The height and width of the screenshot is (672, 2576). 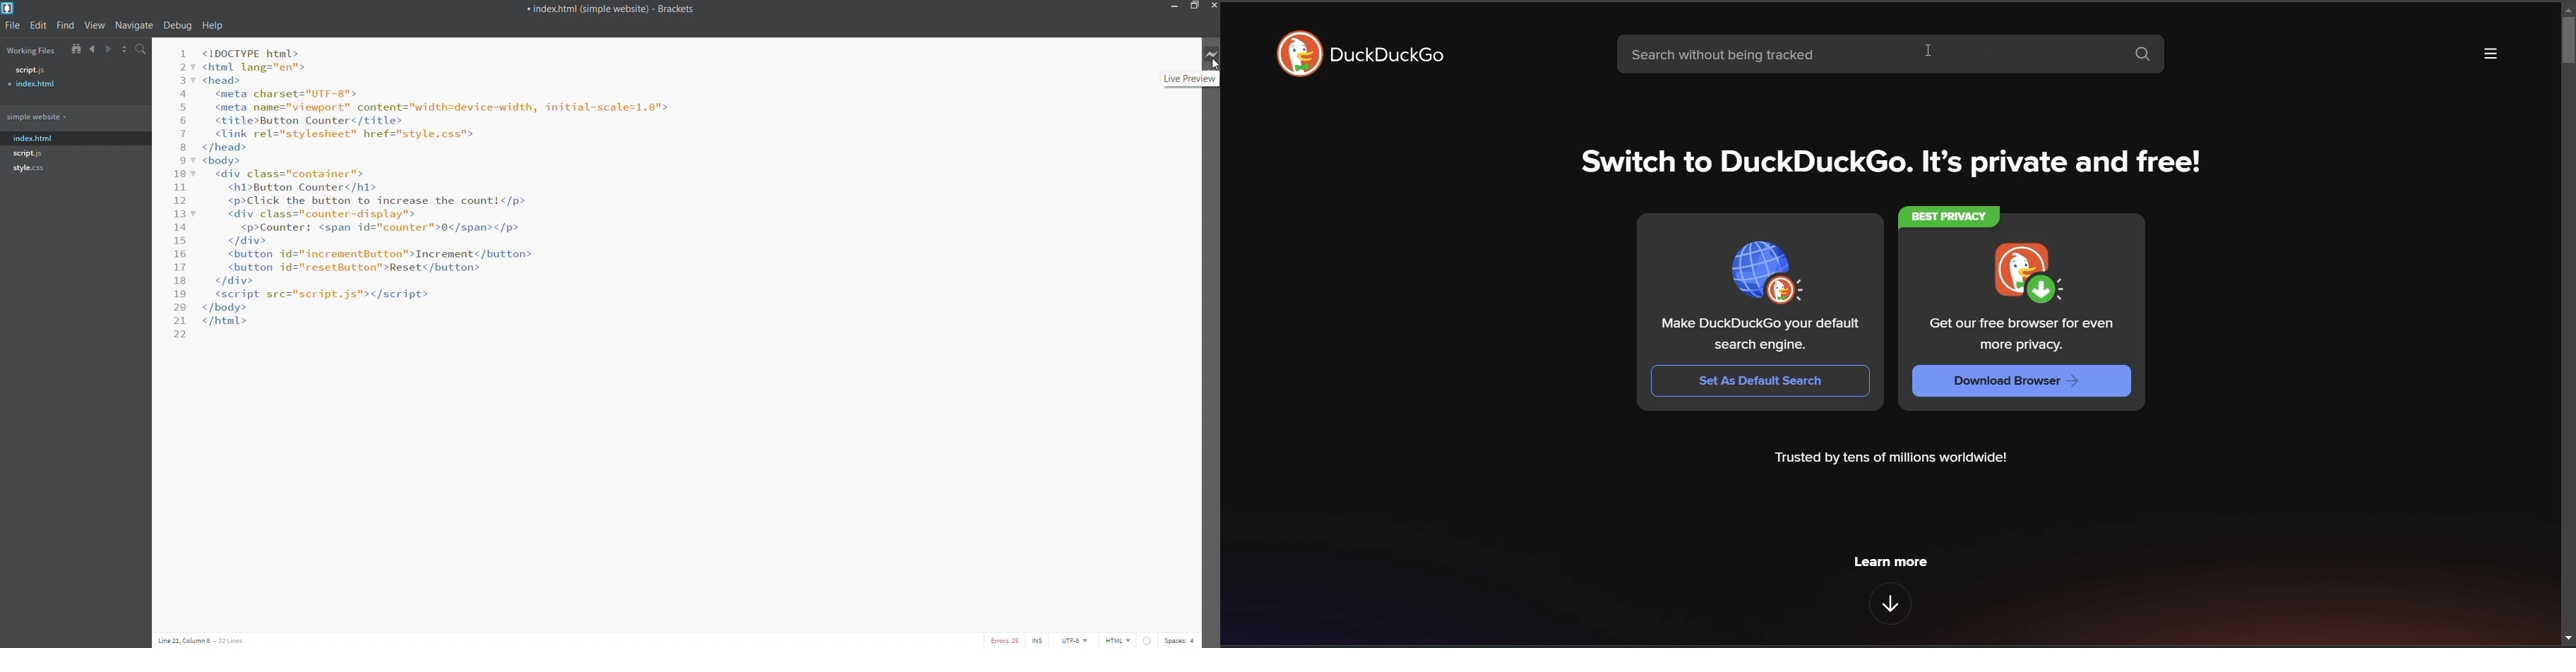 What do you see at coordinates (213, 640) in the screenshot?
I see `cursor position` at bounding box center [213, 640].